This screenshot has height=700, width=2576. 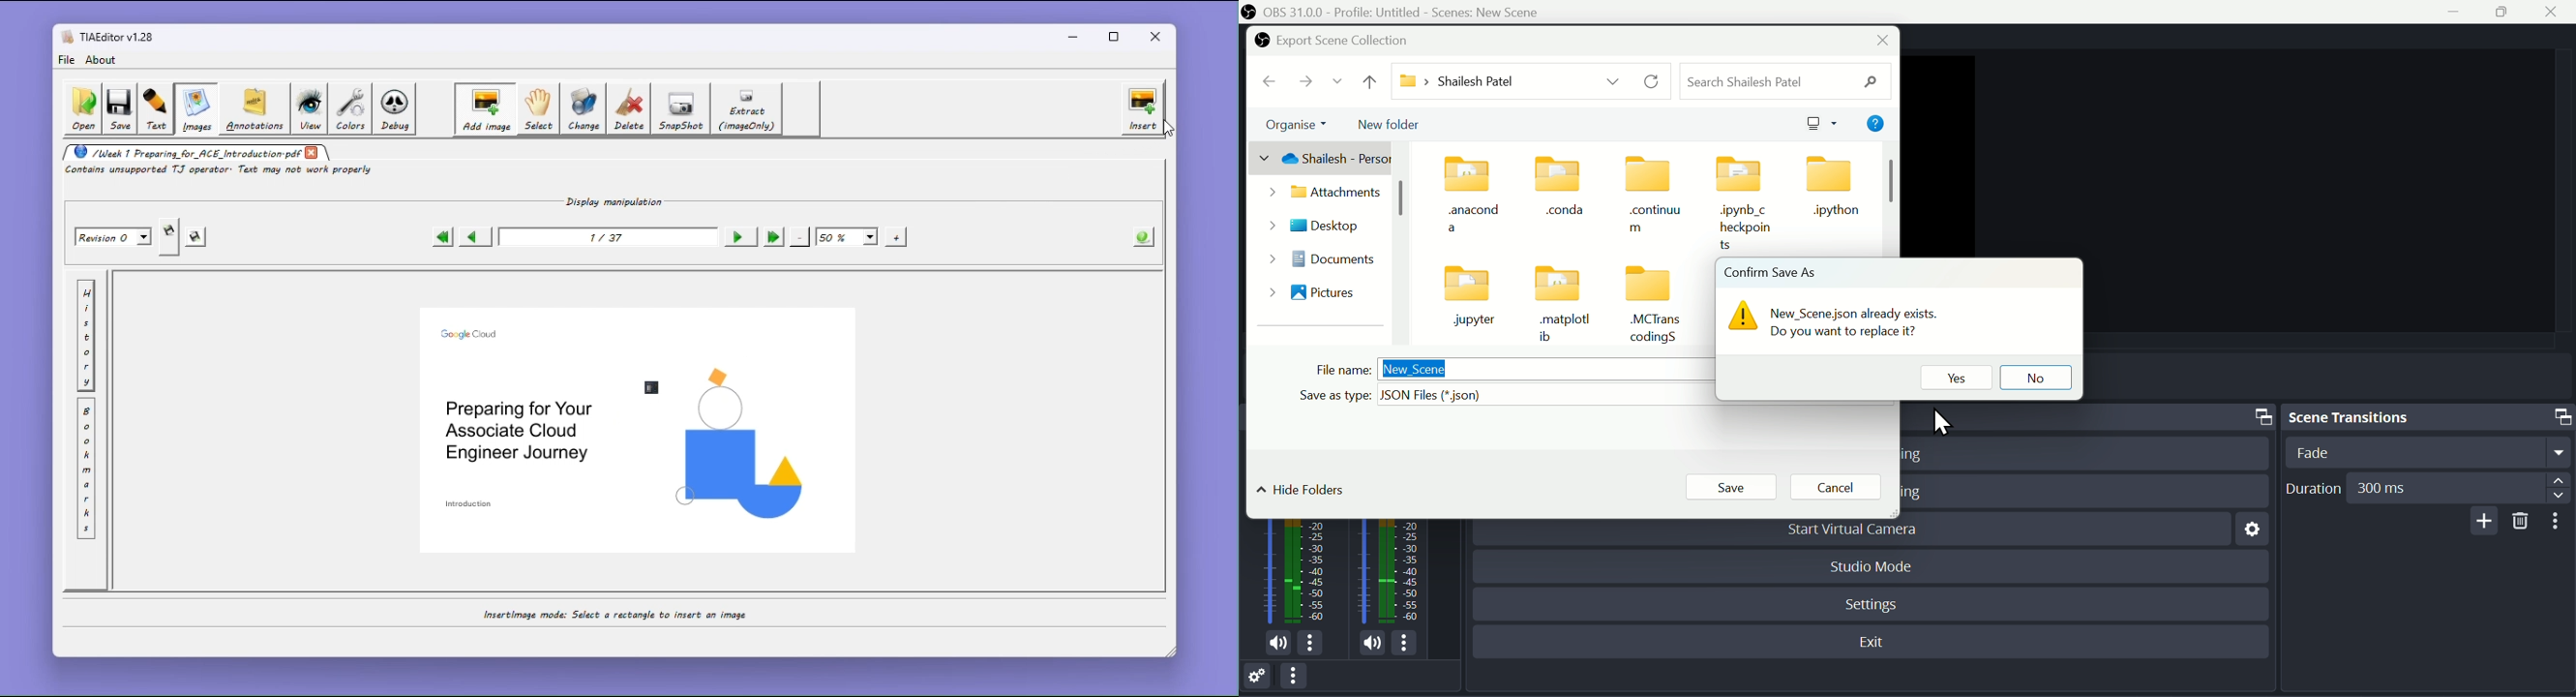 I want to click on Export scene collection, so click(x=1334, y=40).